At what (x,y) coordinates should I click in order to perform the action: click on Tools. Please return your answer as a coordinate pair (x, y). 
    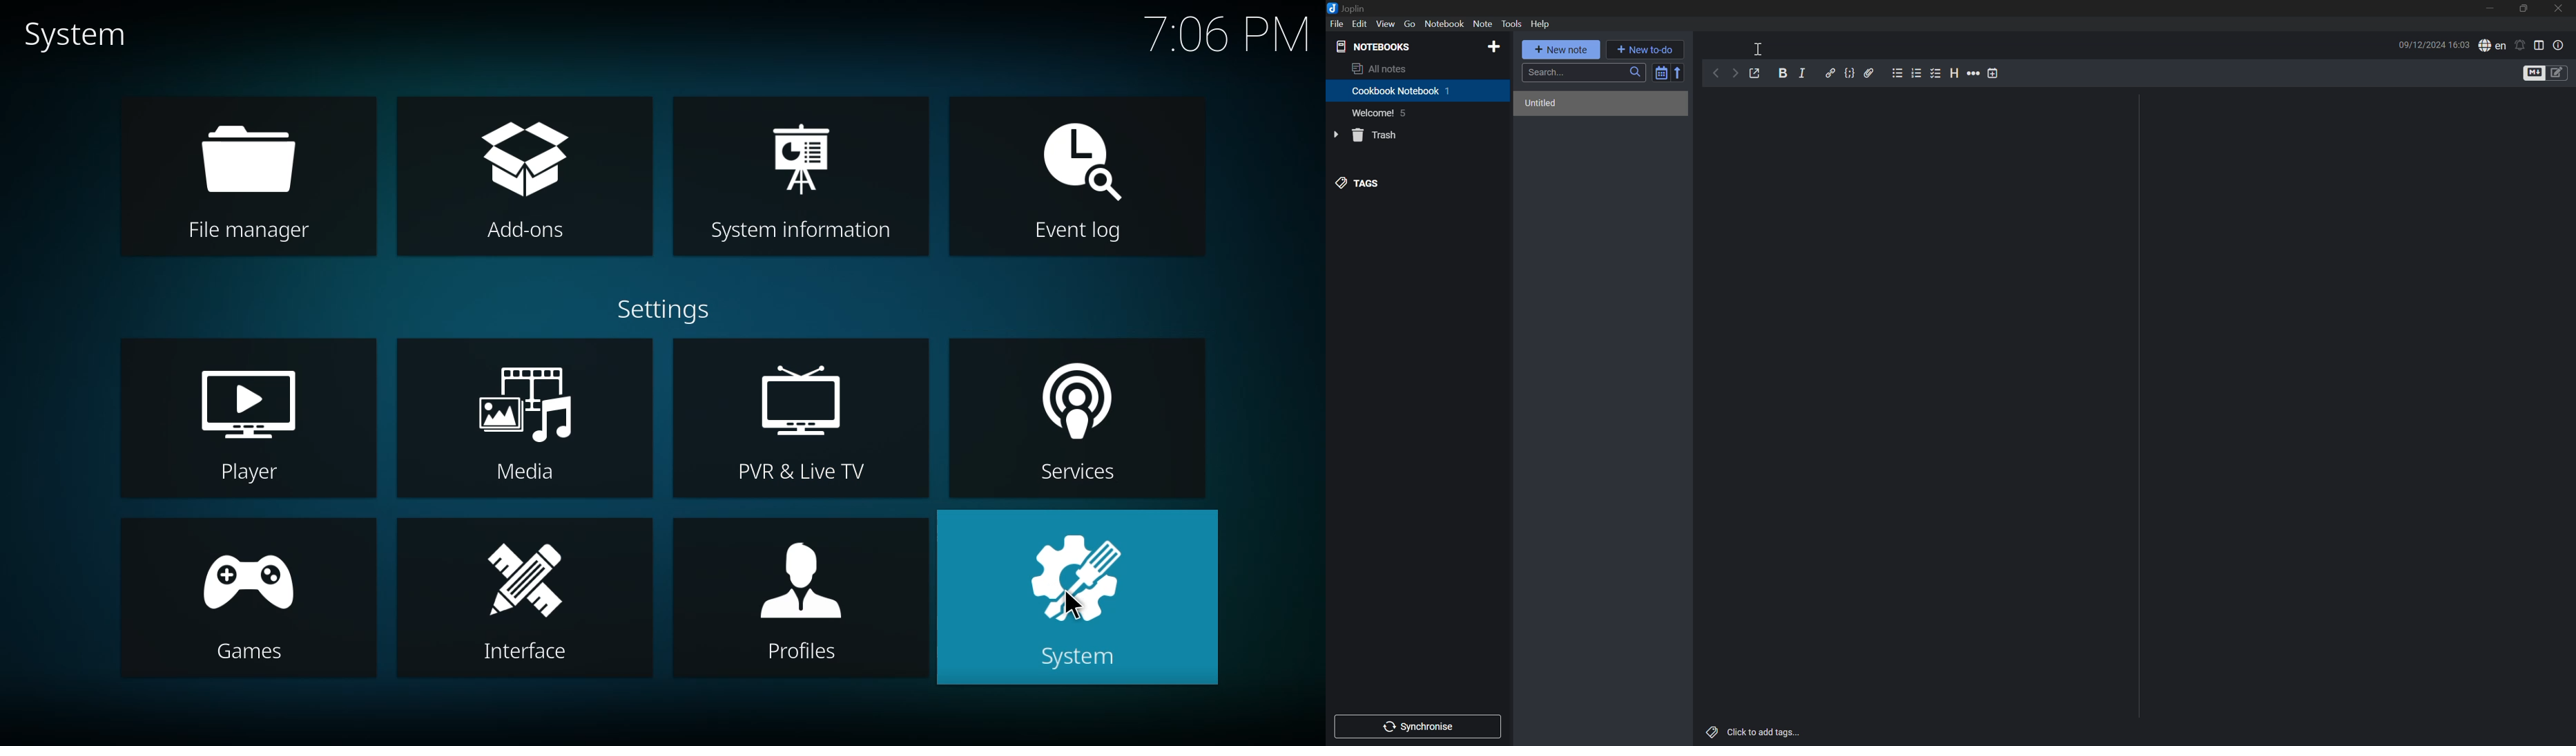
    Looking at the image, I should click on (1512, 23).